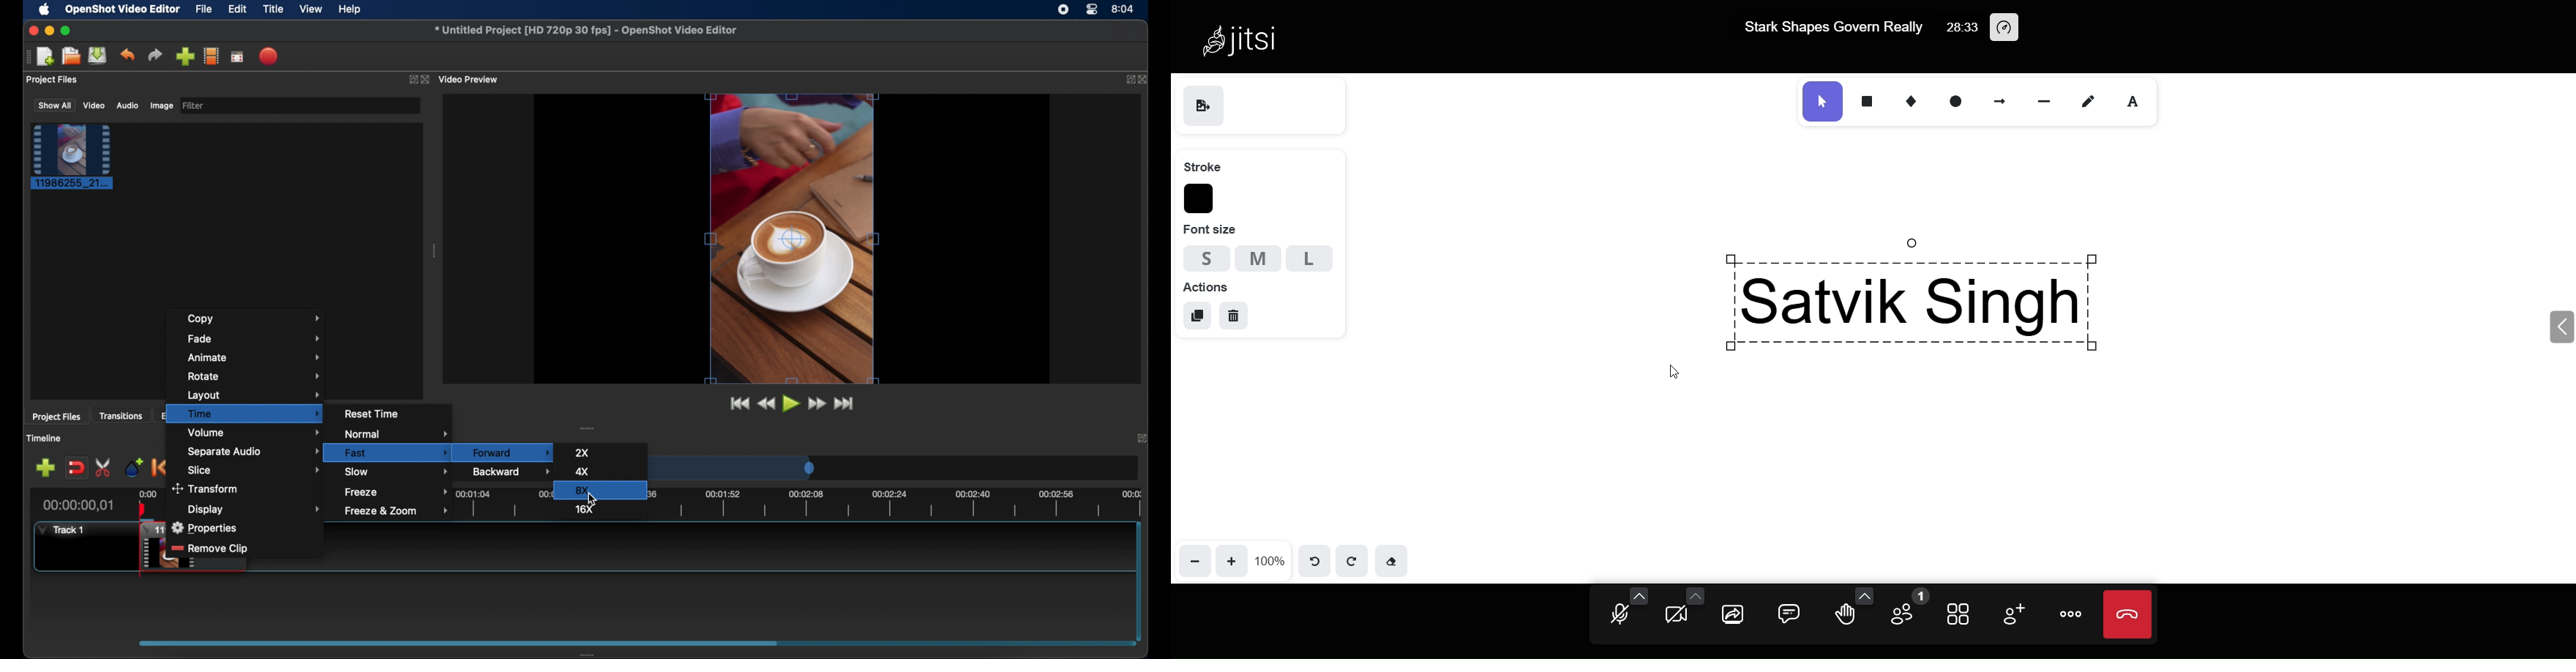 The width and height of the screenshot is (2576, 672). What do you see at coordinates (148, 492) in the screenshot?
I see `0.00` at bounding box center [148, 492].